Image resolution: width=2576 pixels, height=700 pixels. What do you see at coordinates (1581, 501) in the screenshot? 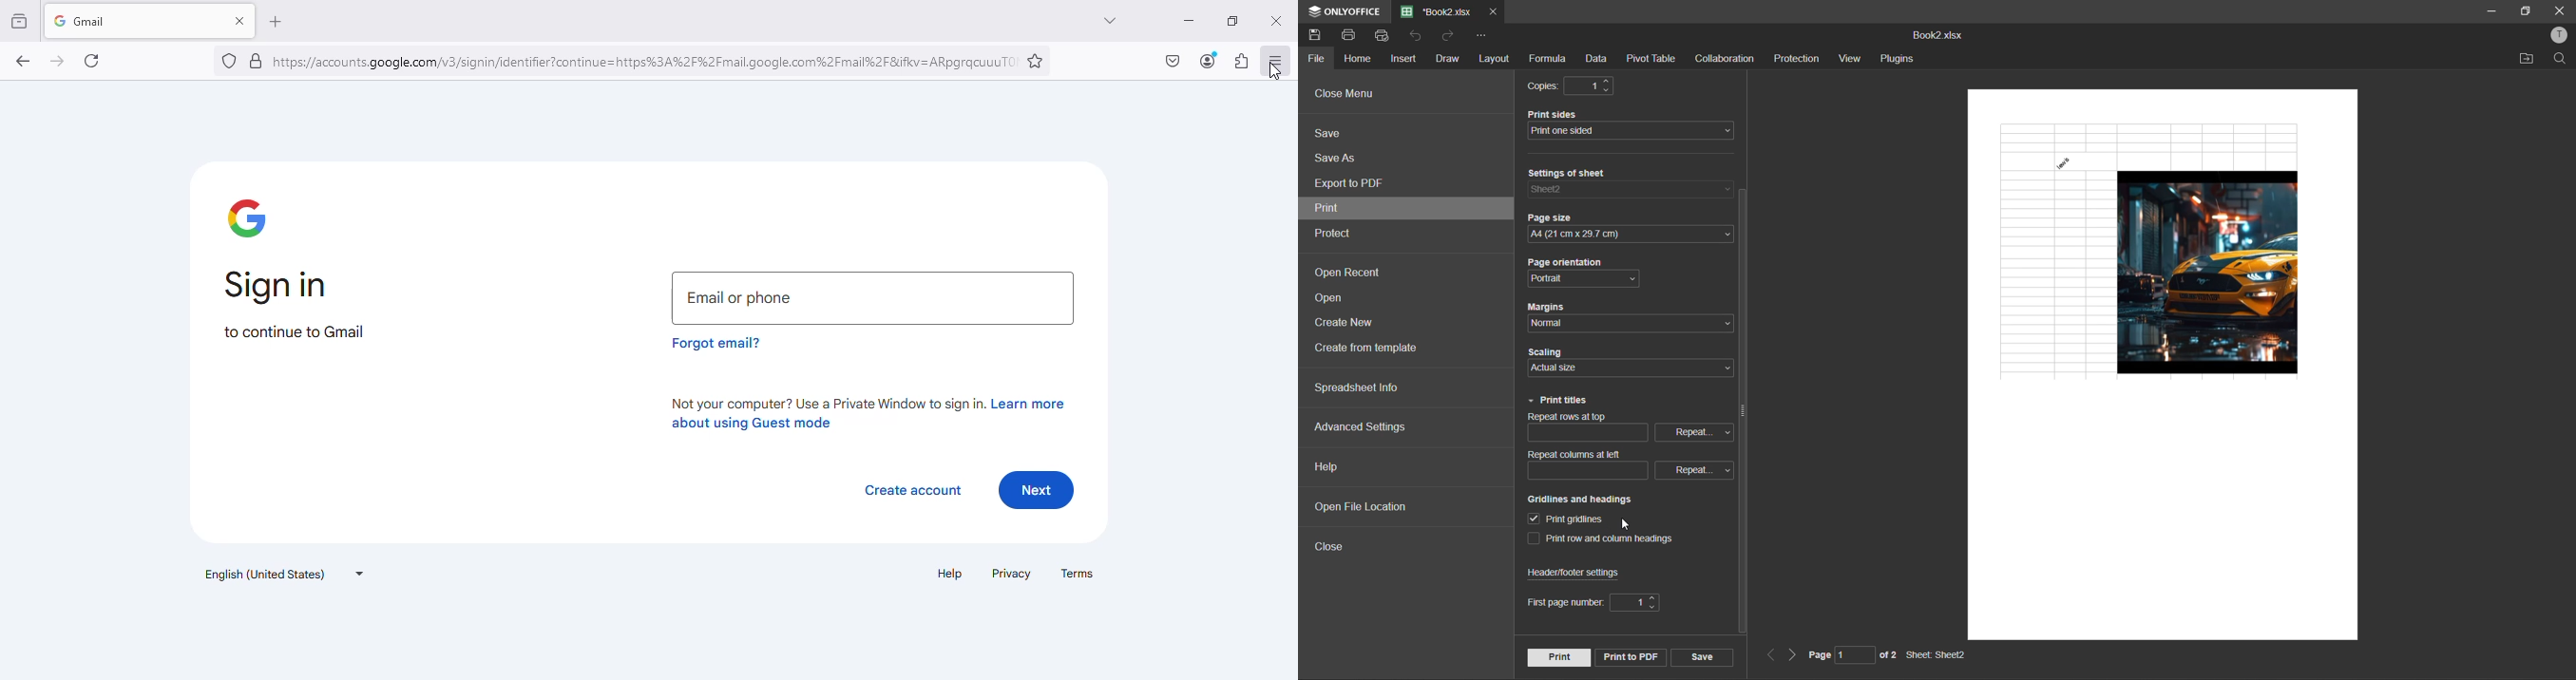
I see `gridlines and headings` at bounding box center [1581, 501].